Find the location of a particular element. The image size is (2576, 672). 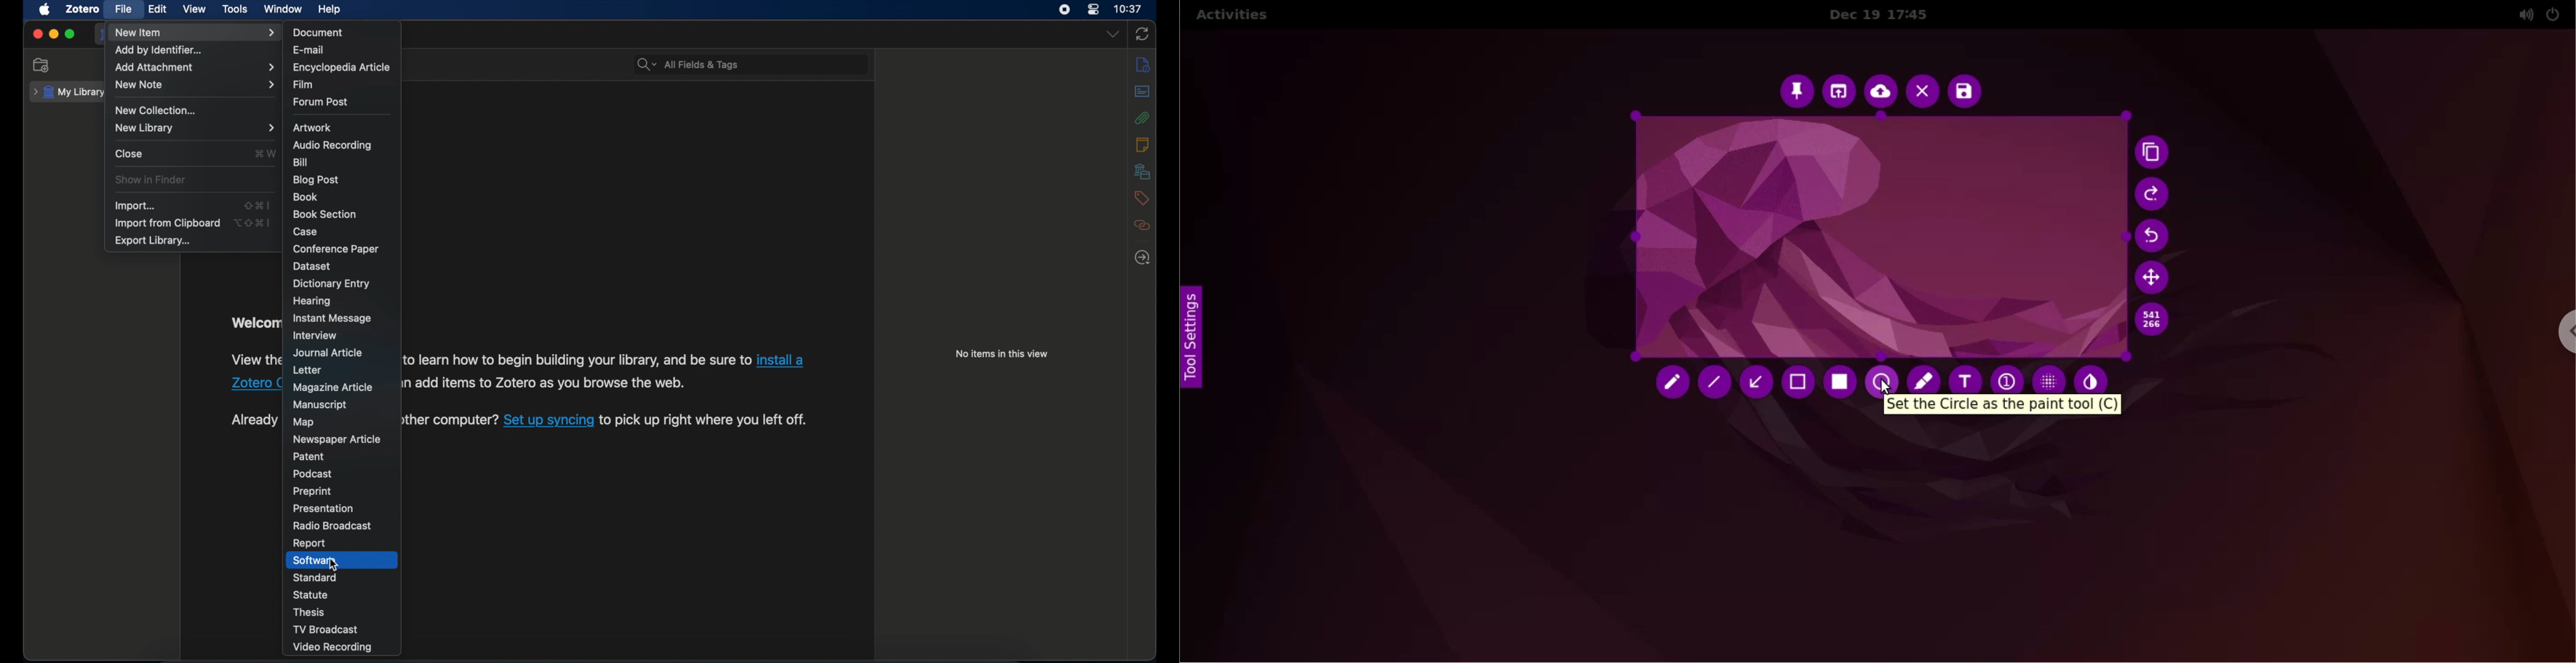

patent is located at coordinates (307, 456).